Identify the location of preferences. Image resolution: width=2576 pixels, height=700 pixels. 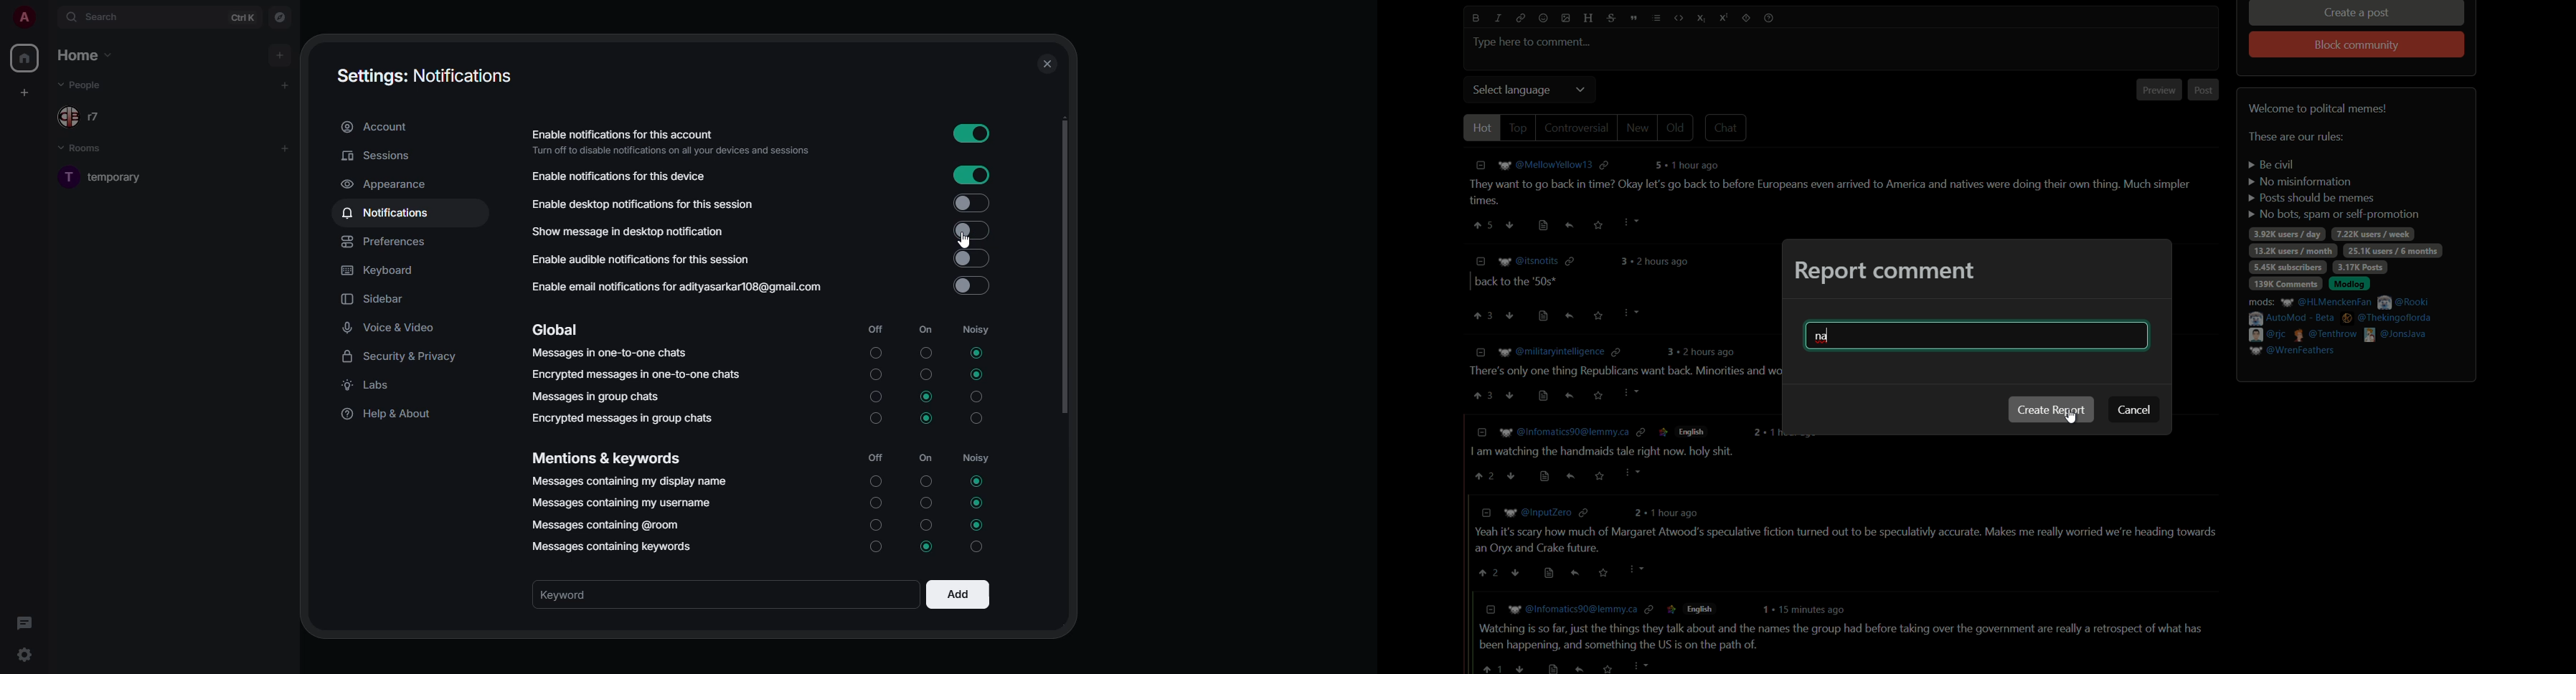
(387, 242).